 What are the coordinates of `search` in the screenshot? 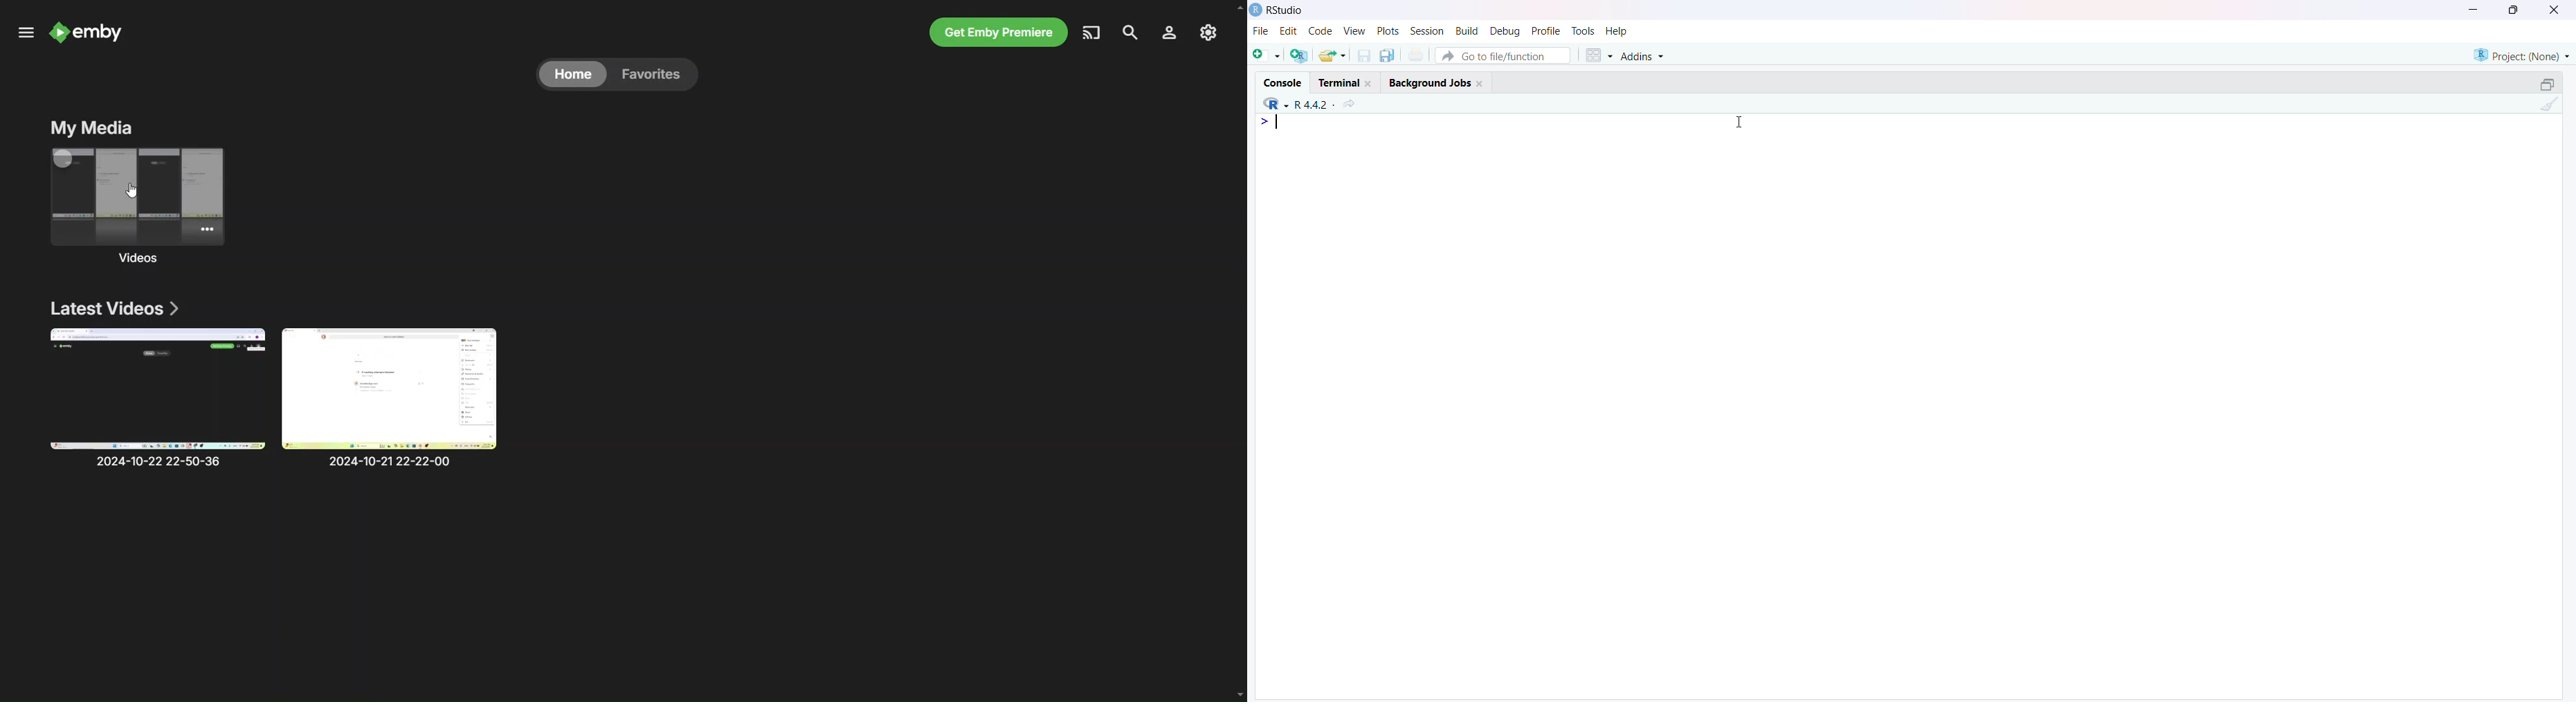 It's located at (1129, 31).